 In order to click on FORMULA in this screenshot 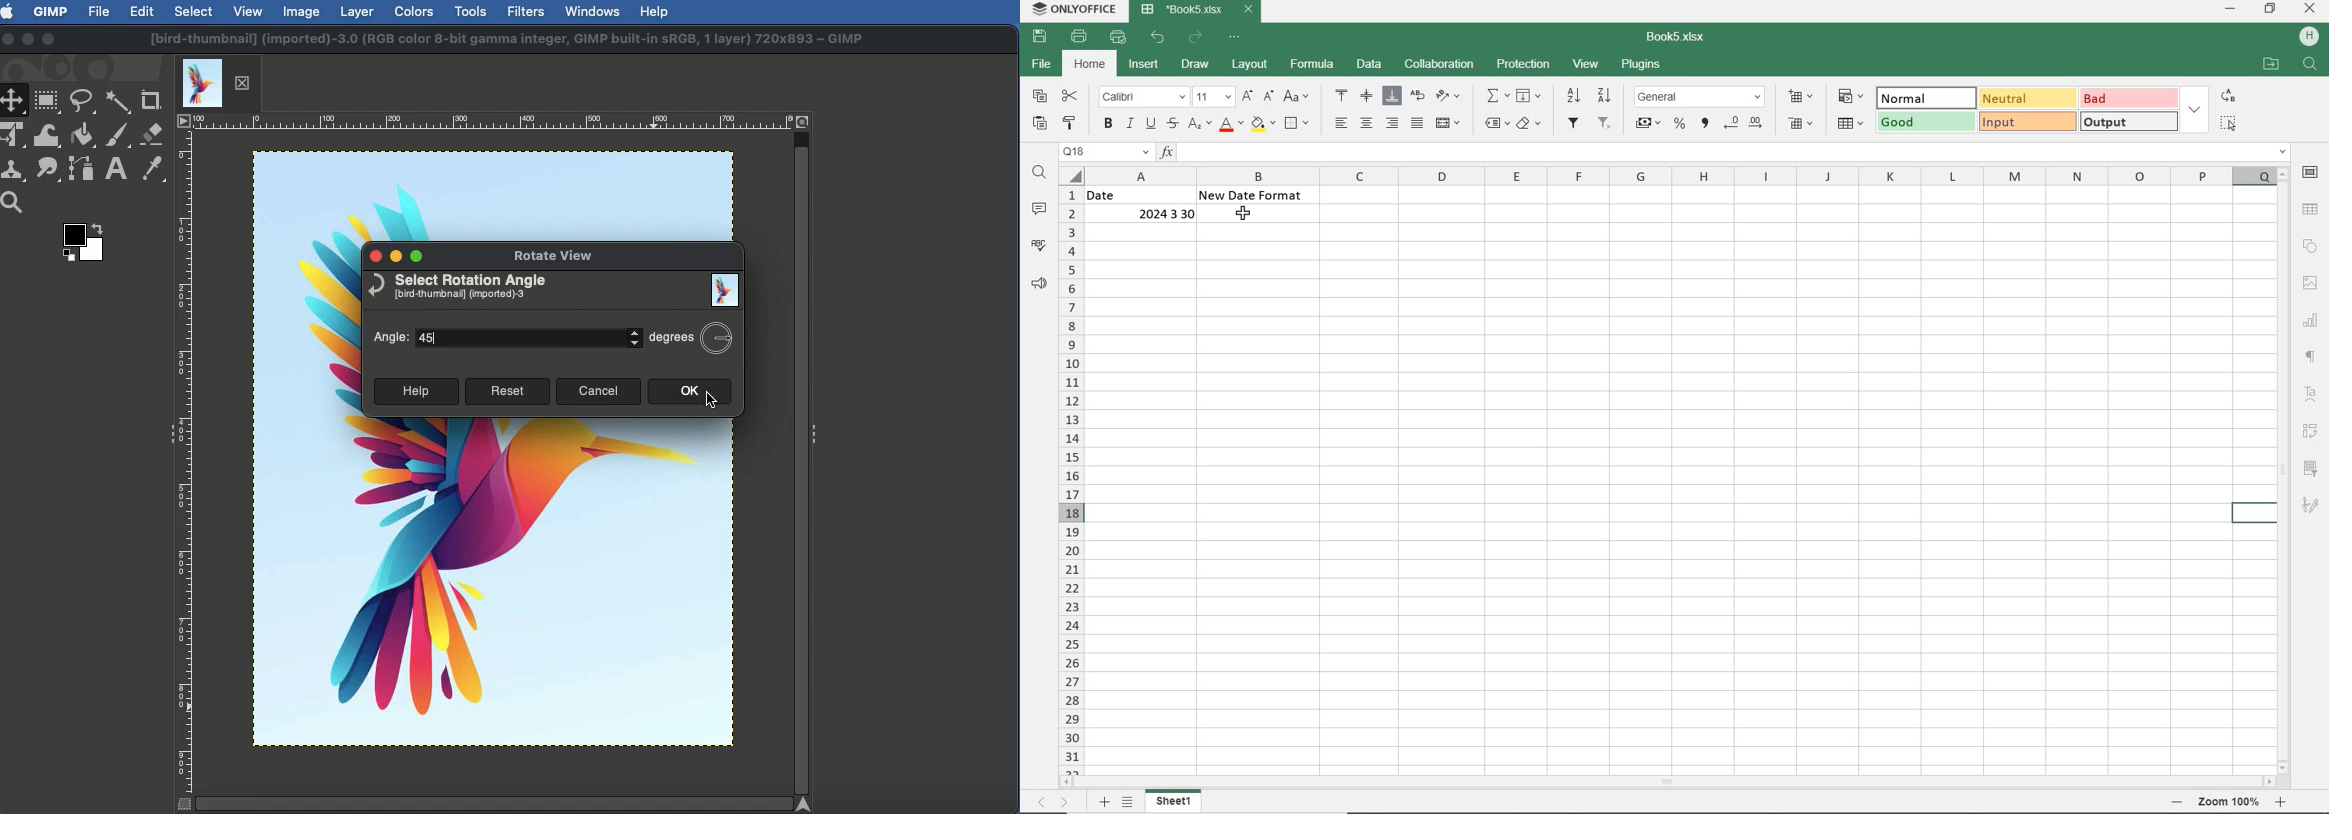, I will do `click(1313, 64)`.